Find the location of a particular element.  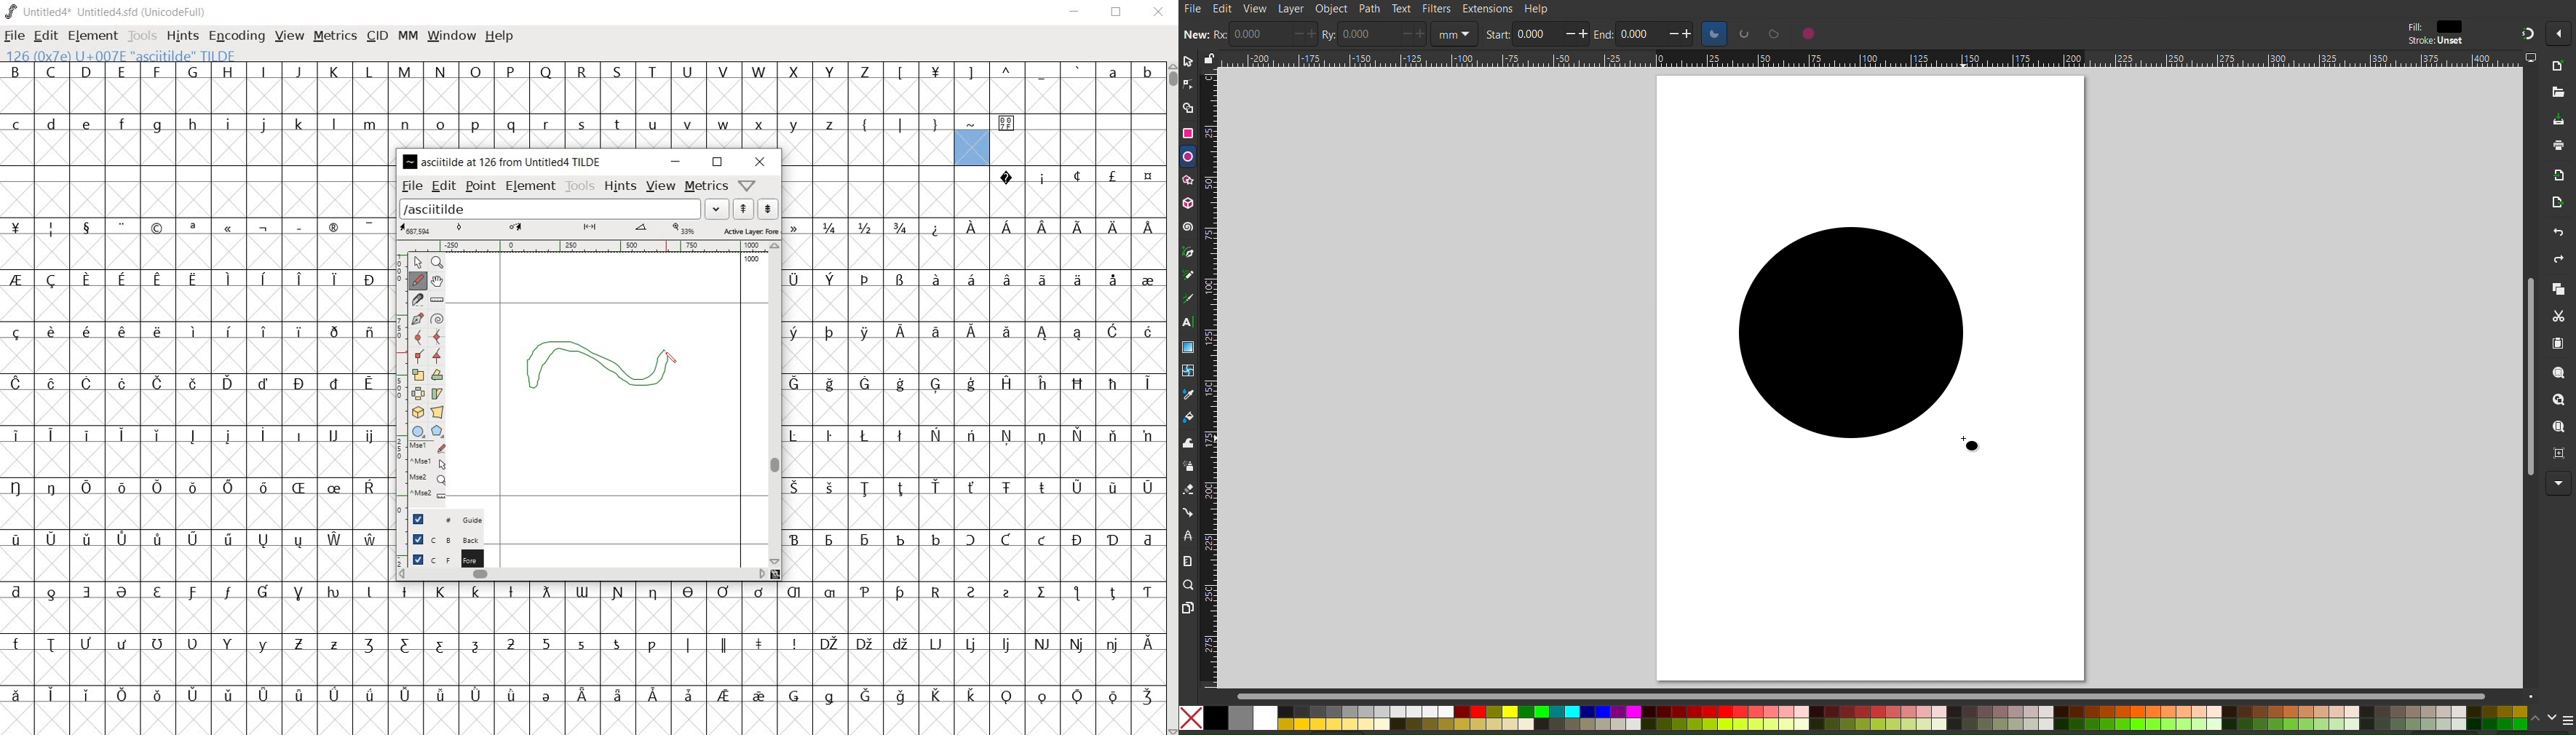

designing tilde ascent is located at coordinates (610, 368).